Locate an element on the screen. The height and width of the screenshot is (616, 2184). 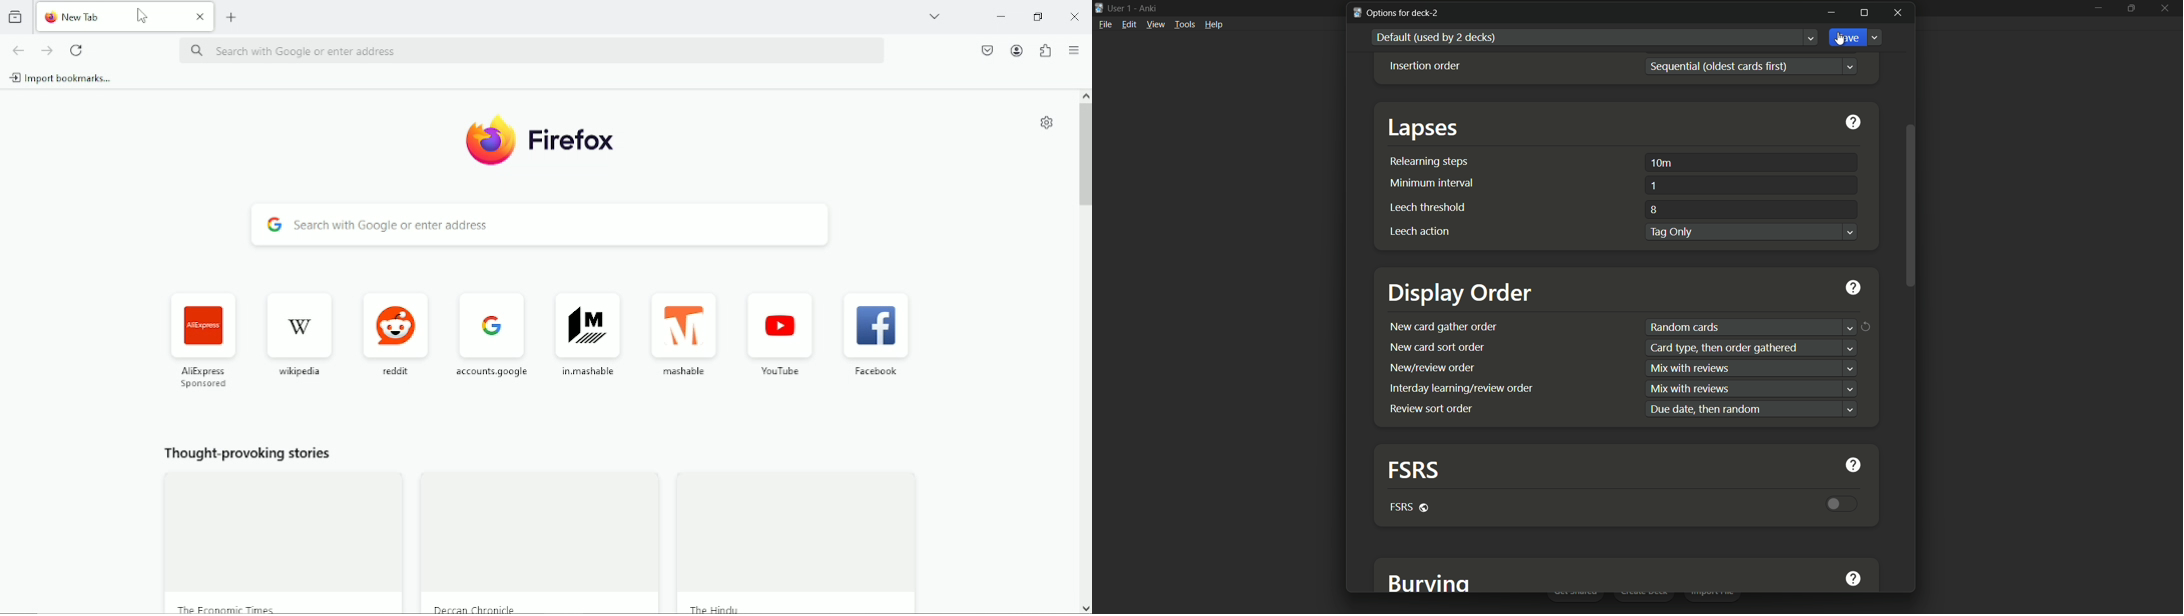
app name is located at coordinates (1147, 9).